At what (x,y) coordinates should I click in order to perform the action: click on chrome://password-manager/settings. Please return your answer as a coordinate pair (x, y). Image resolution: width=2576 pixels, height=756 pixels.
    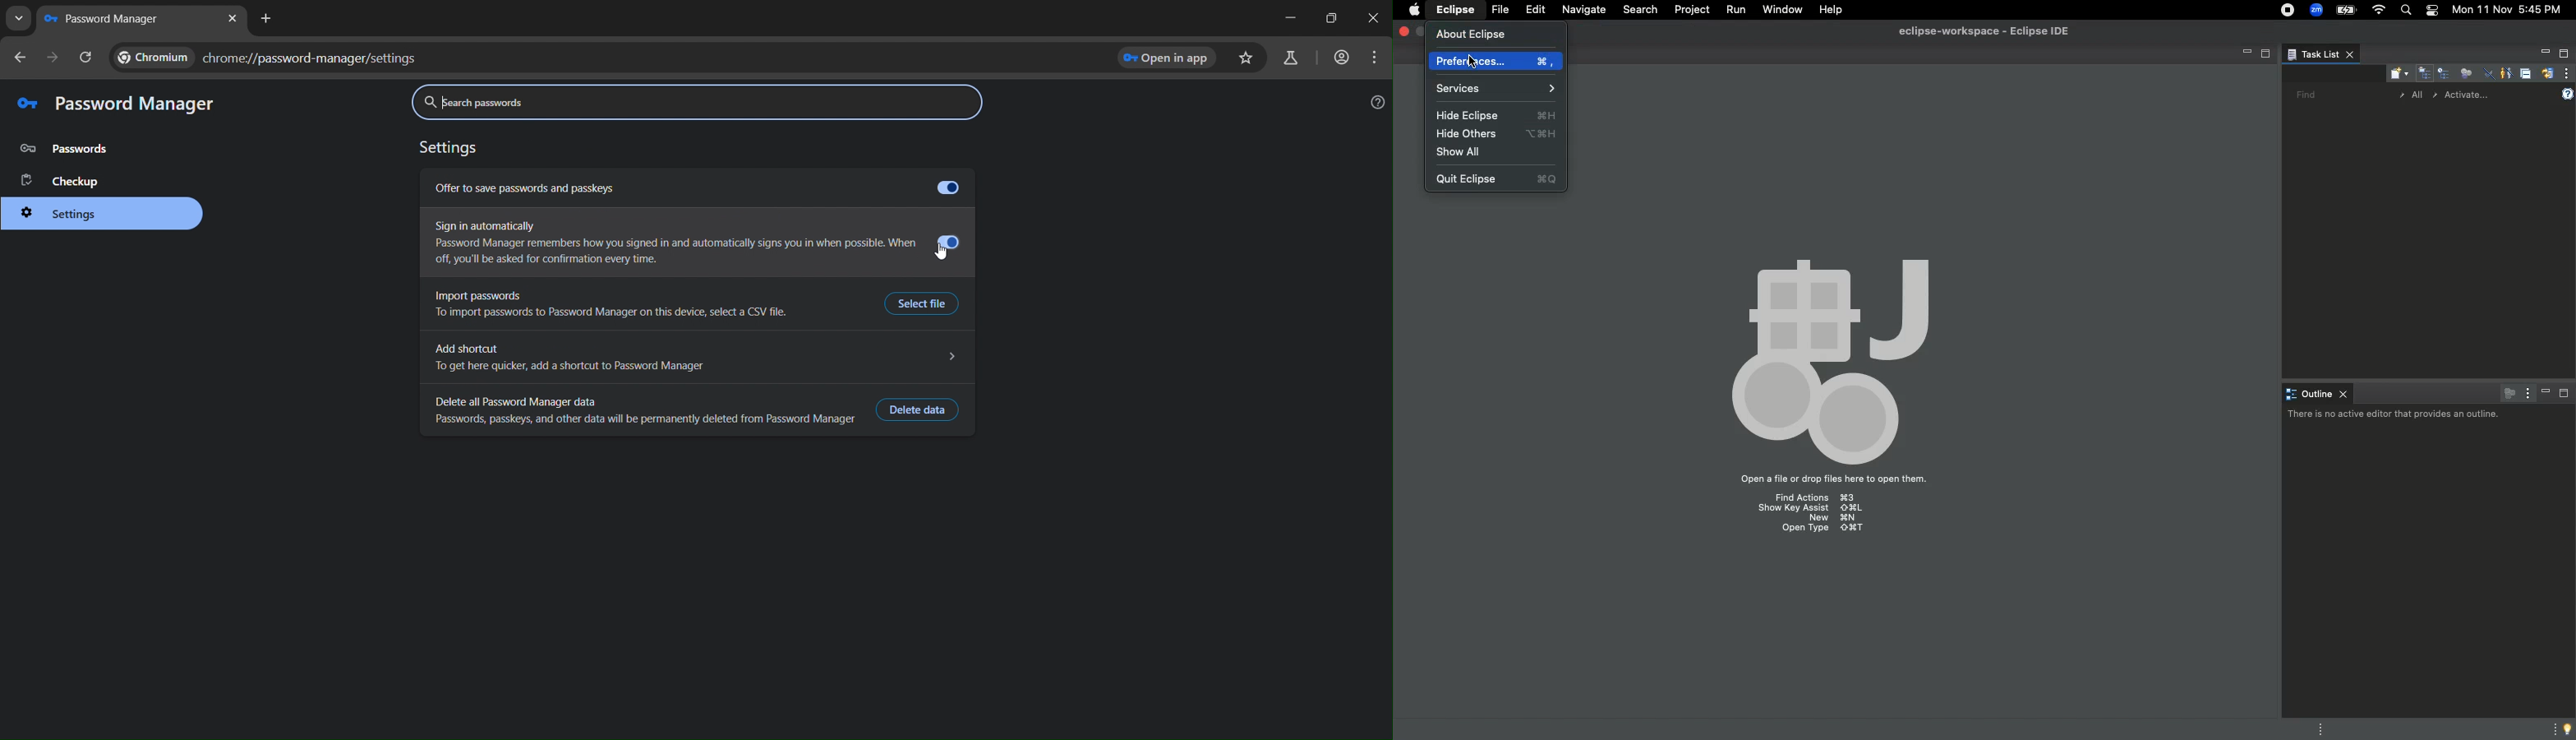
    Looking at the image, I should click on (604, 58).